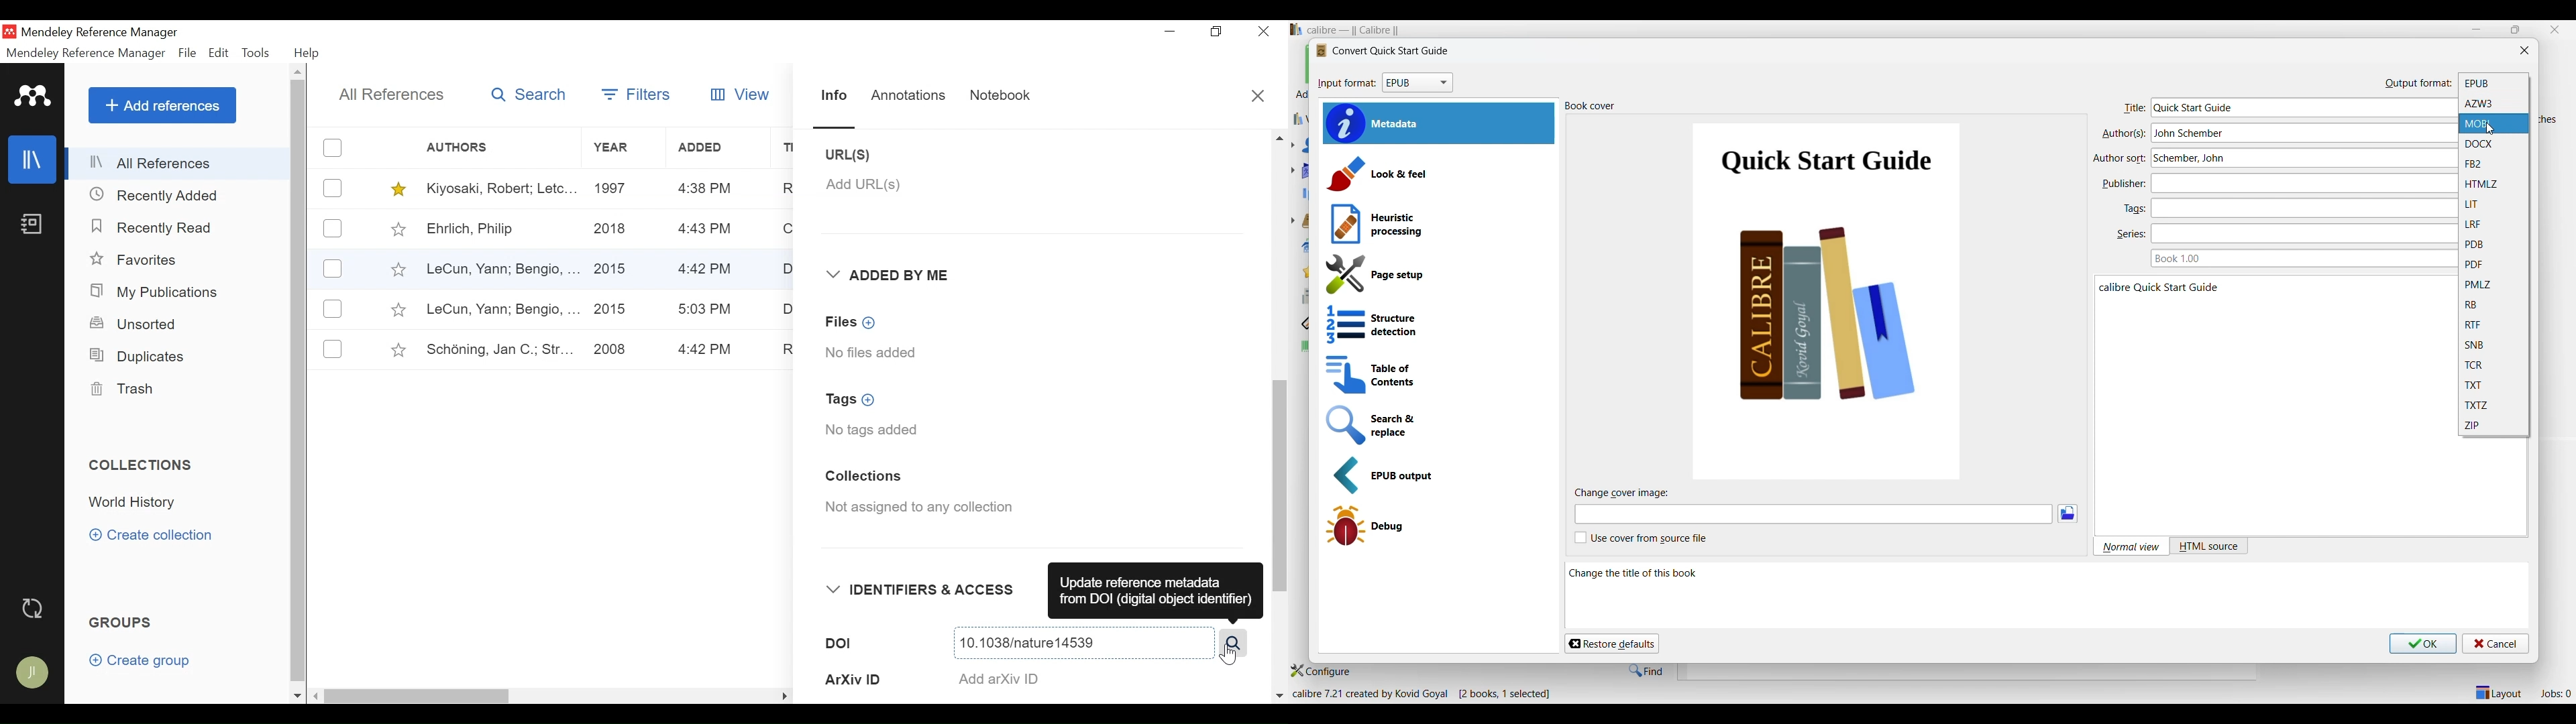  What do you see at coordinates (2493, 82) in the screenshot?
I see `EPUB` at bounding box center [2493, 82].